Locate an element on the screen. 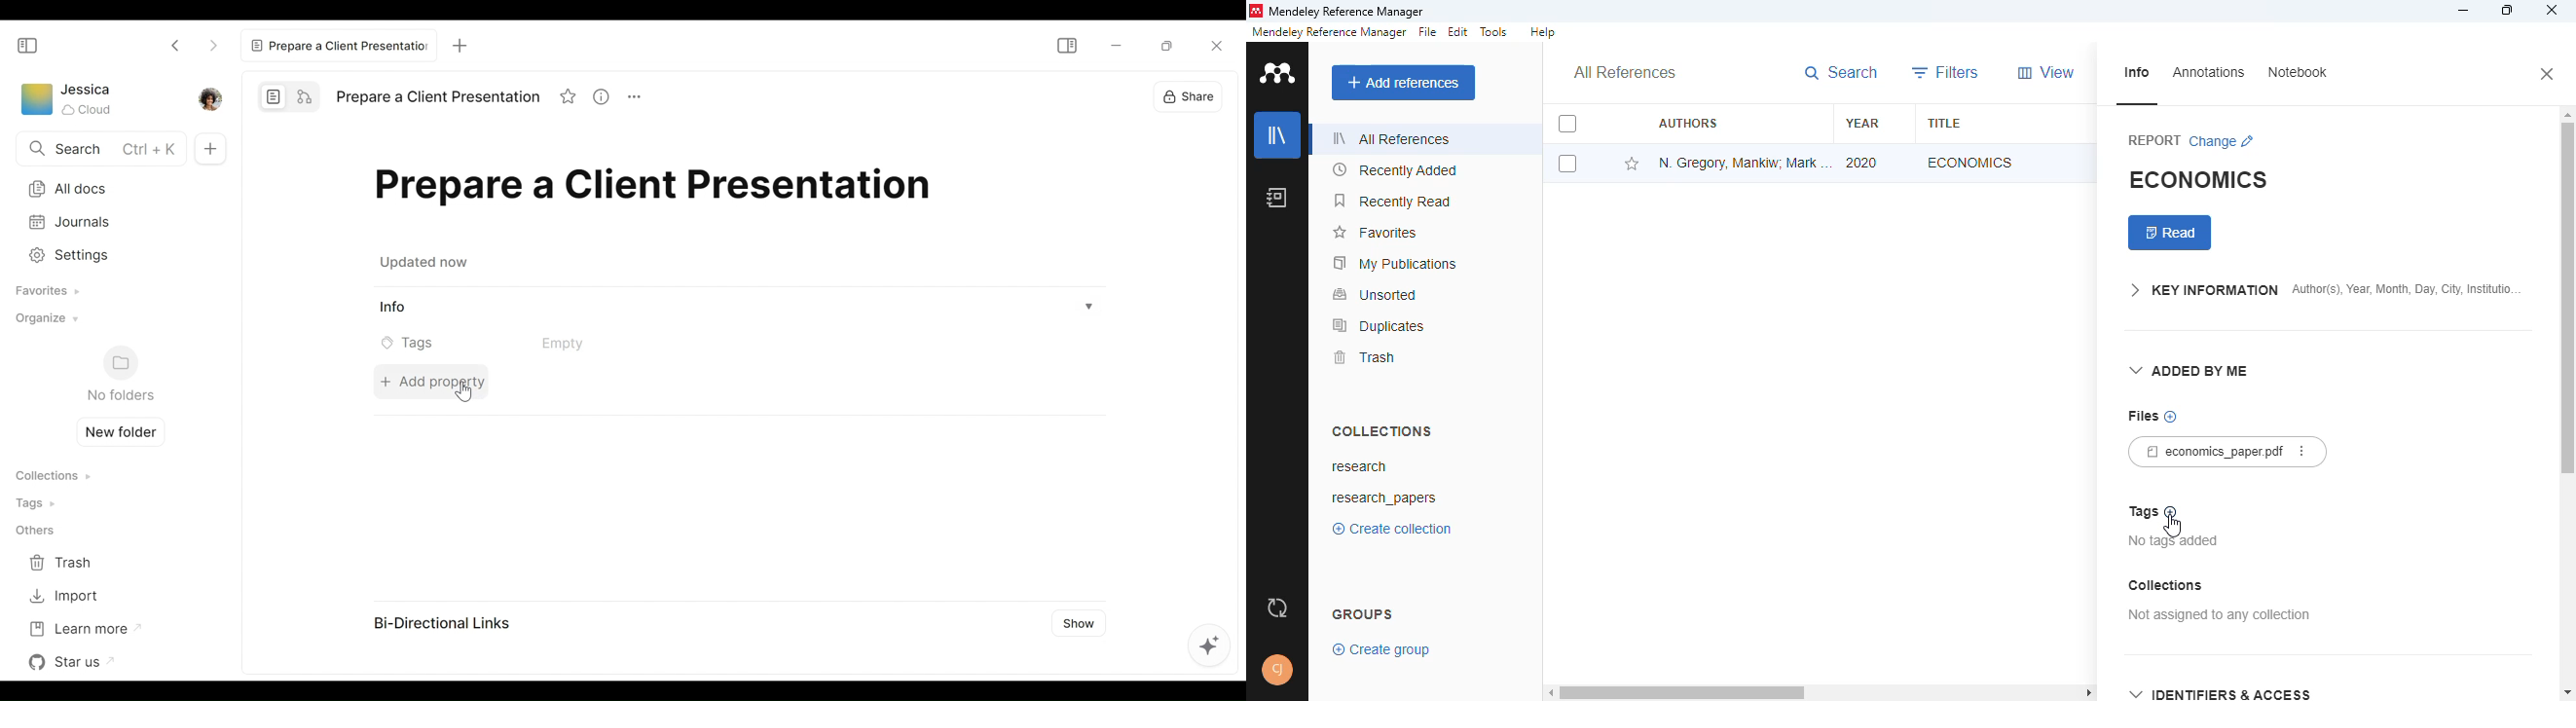 Image resolution: width=2576 pixels, height=728 pixels. all references is located at coordinates (1624, 72).